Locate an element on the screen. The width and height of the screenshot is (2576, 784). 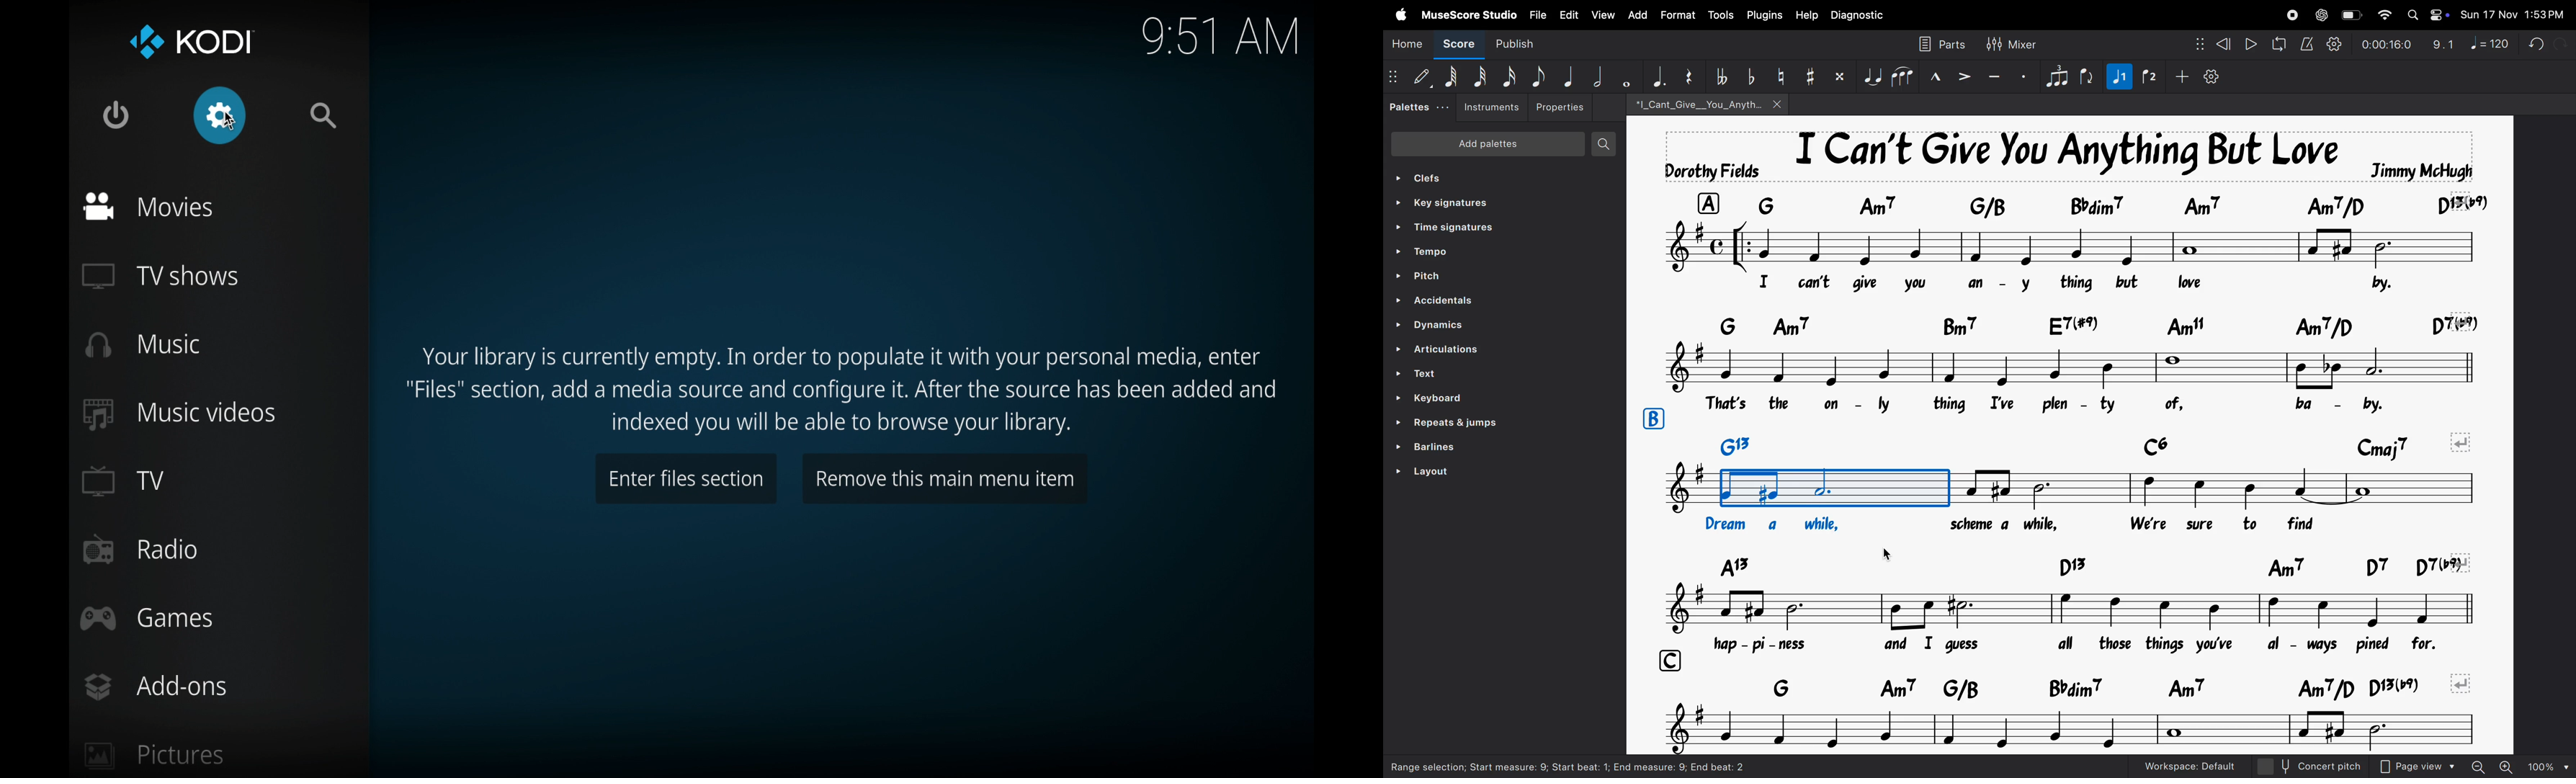
loopback is located at coordinates (2279, 44).